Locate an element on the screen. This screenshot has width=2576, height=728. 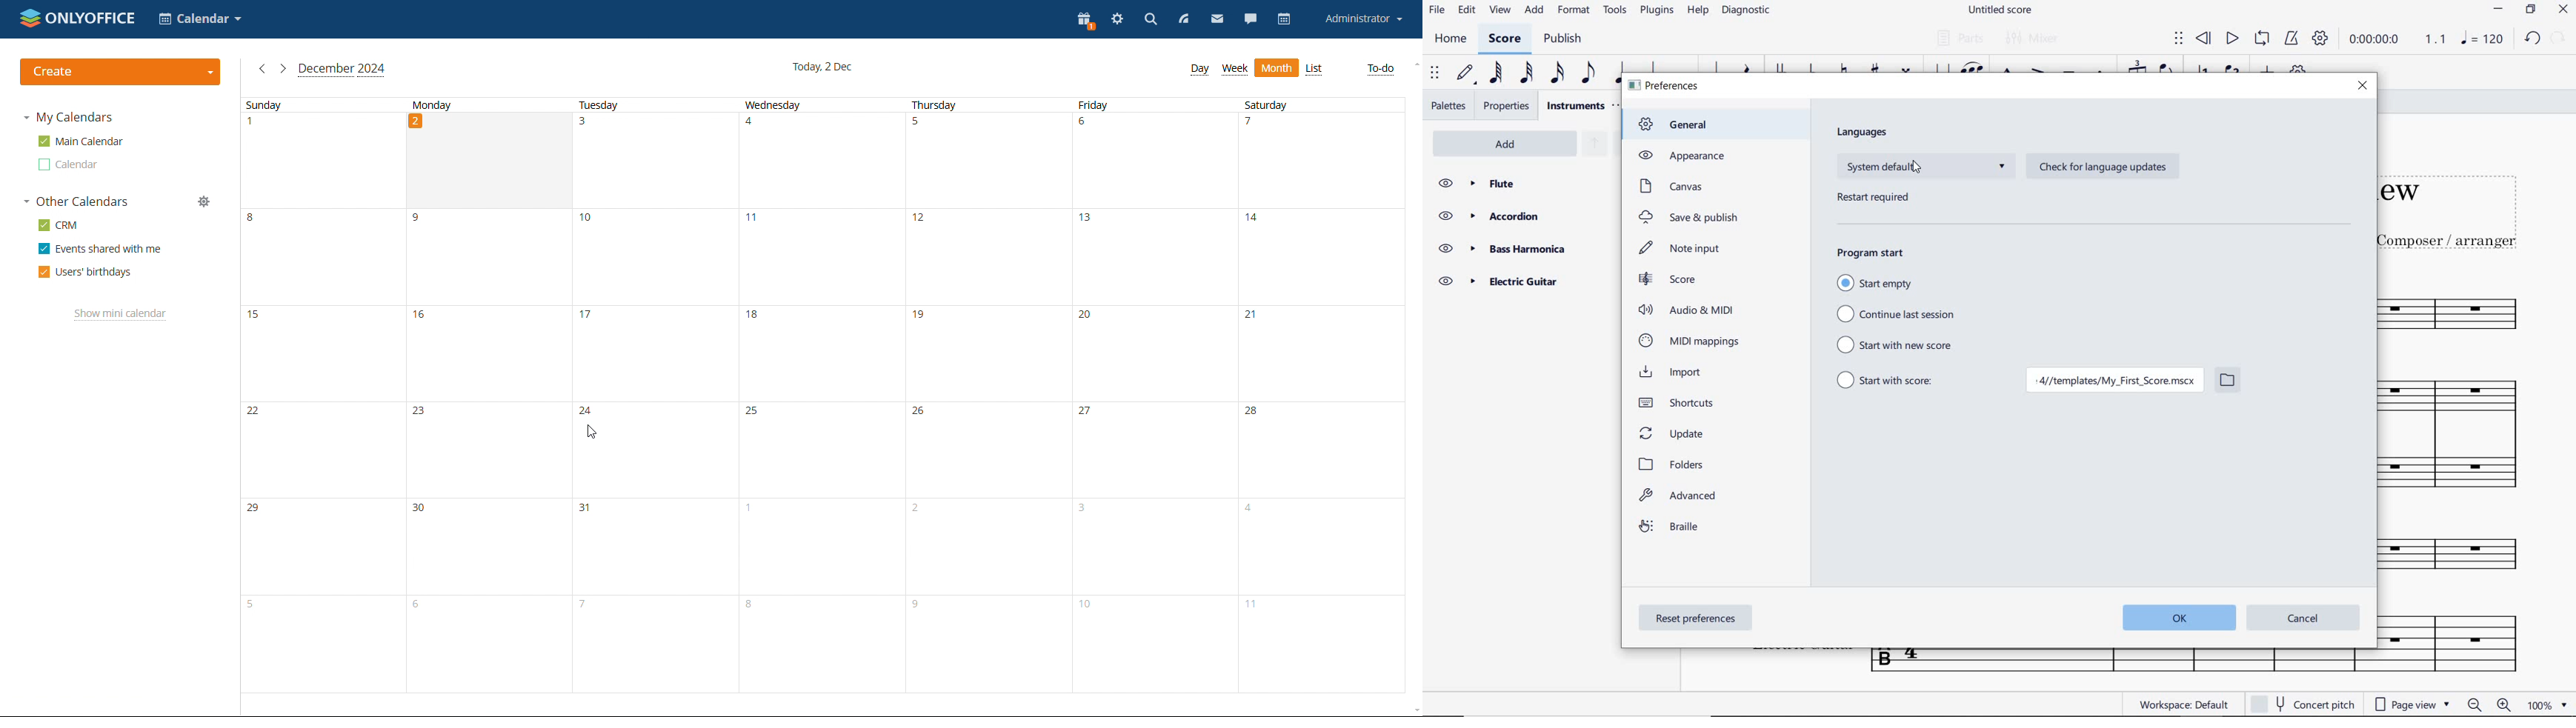
64th note is located at coordinates (1495, 73).